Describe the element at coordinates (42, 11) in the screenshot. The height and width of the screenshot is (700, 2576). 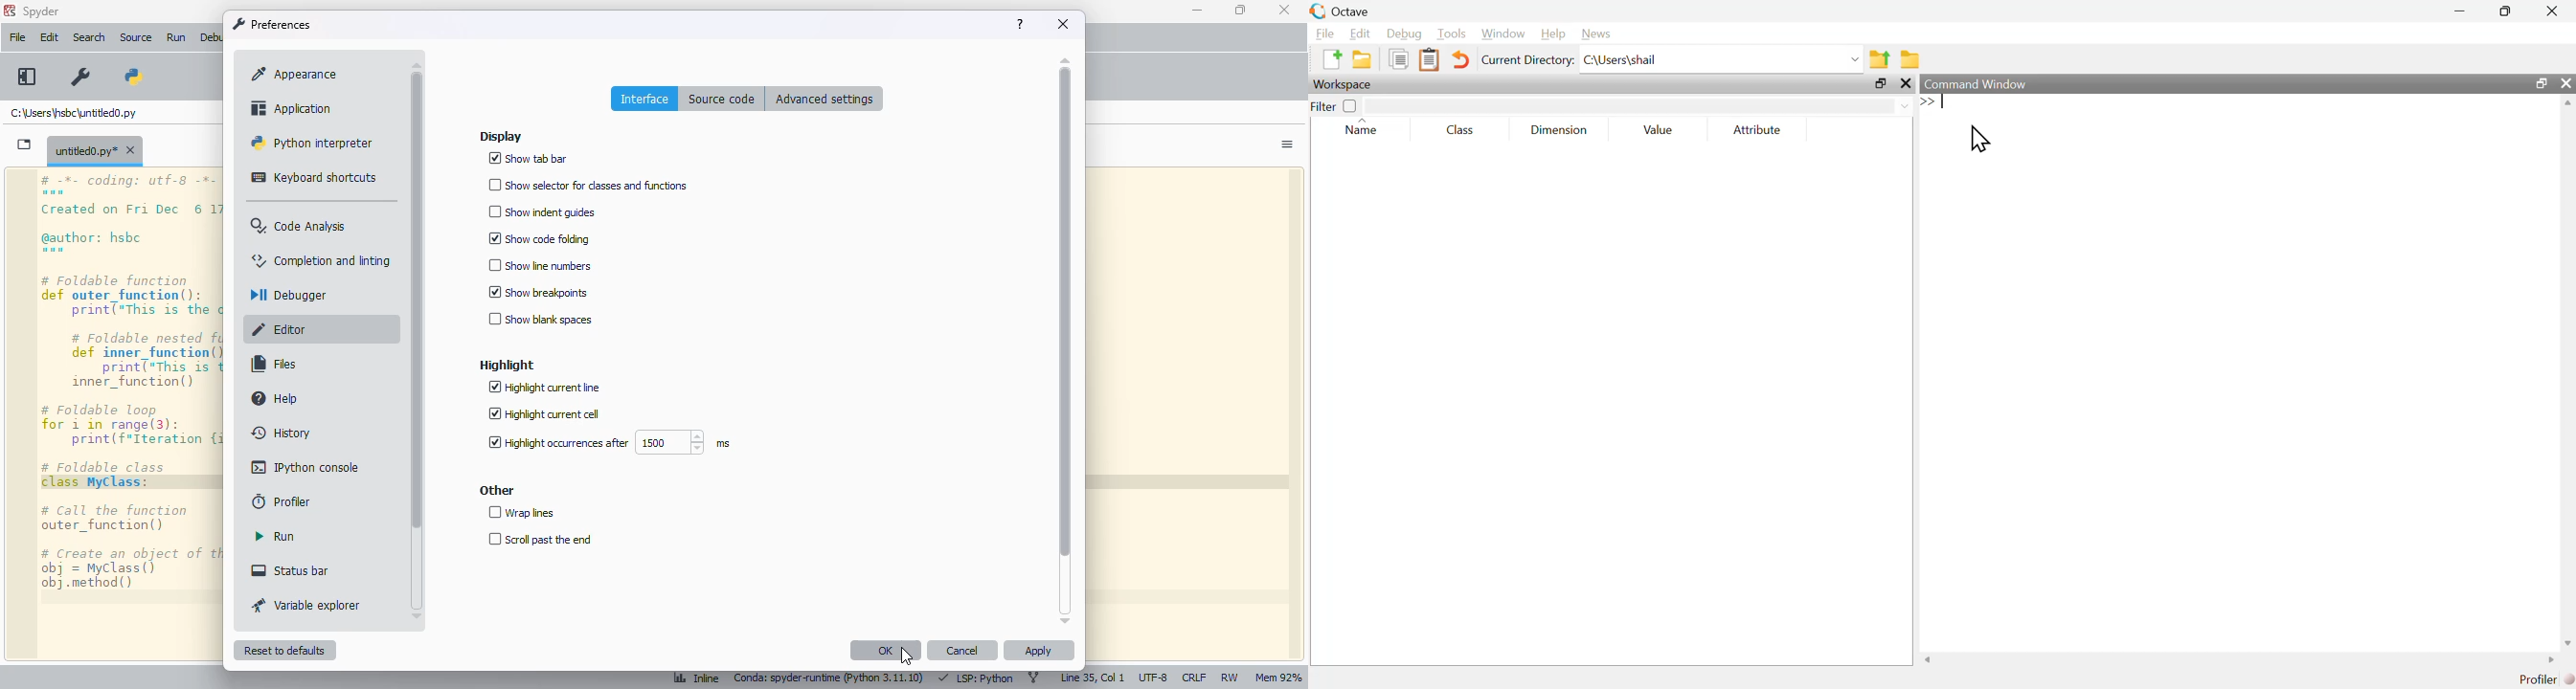
I see `spyder` at that location.